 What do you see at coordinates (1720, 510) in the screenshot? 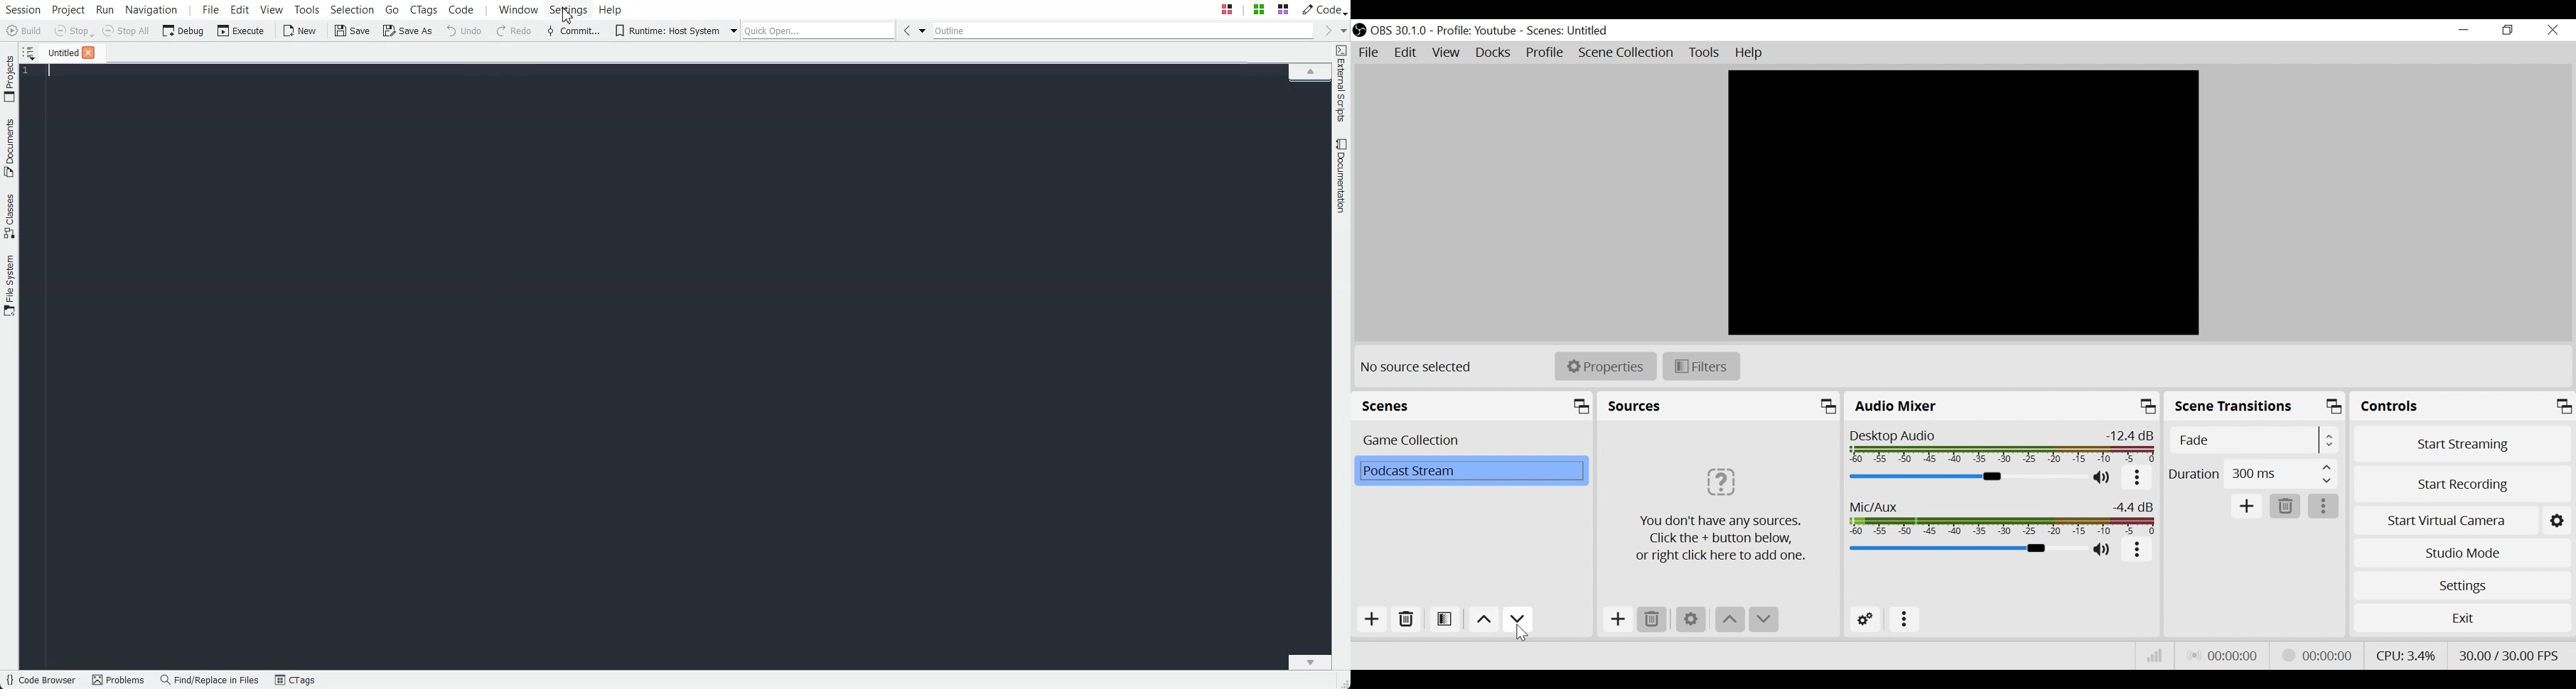
I see `You don't have any sources. Click the + button below, or right click here to add one` at bounding box center [1720, 510].